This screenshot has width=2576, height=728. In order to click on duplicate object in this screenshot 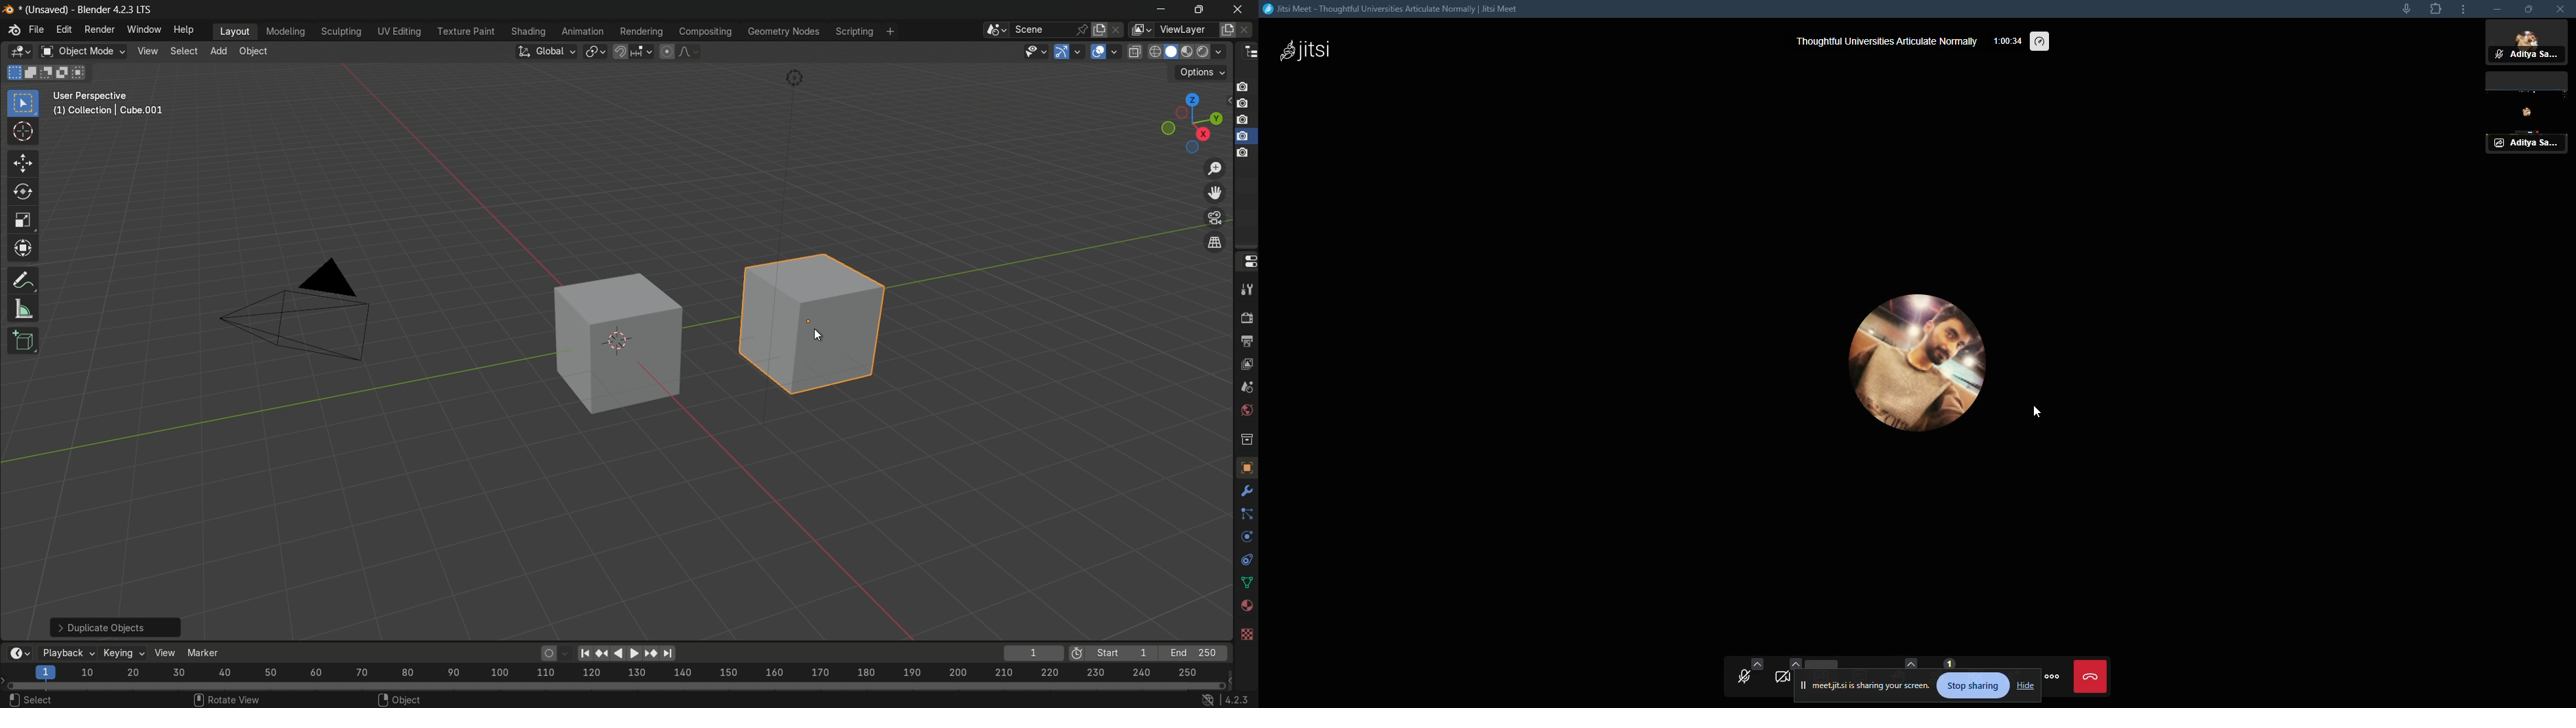, I will do `click(817, 332)`.